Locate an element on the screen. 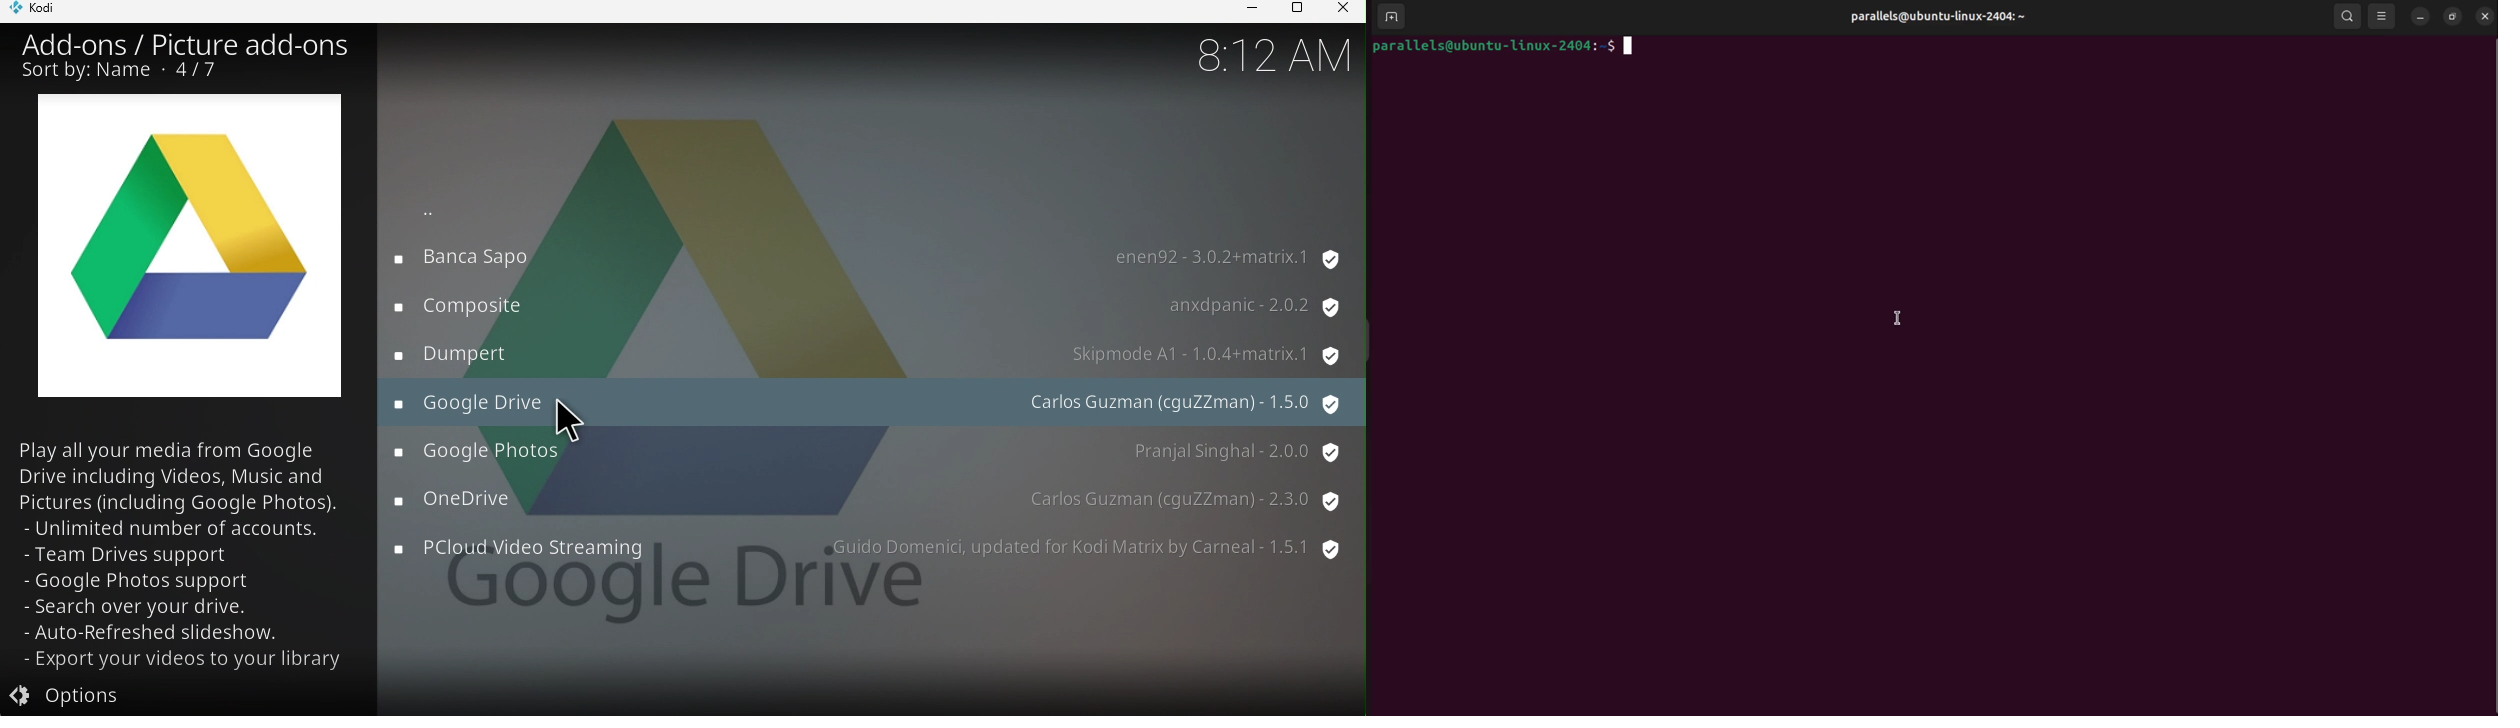  Close is located at coordinates (1342, 11).